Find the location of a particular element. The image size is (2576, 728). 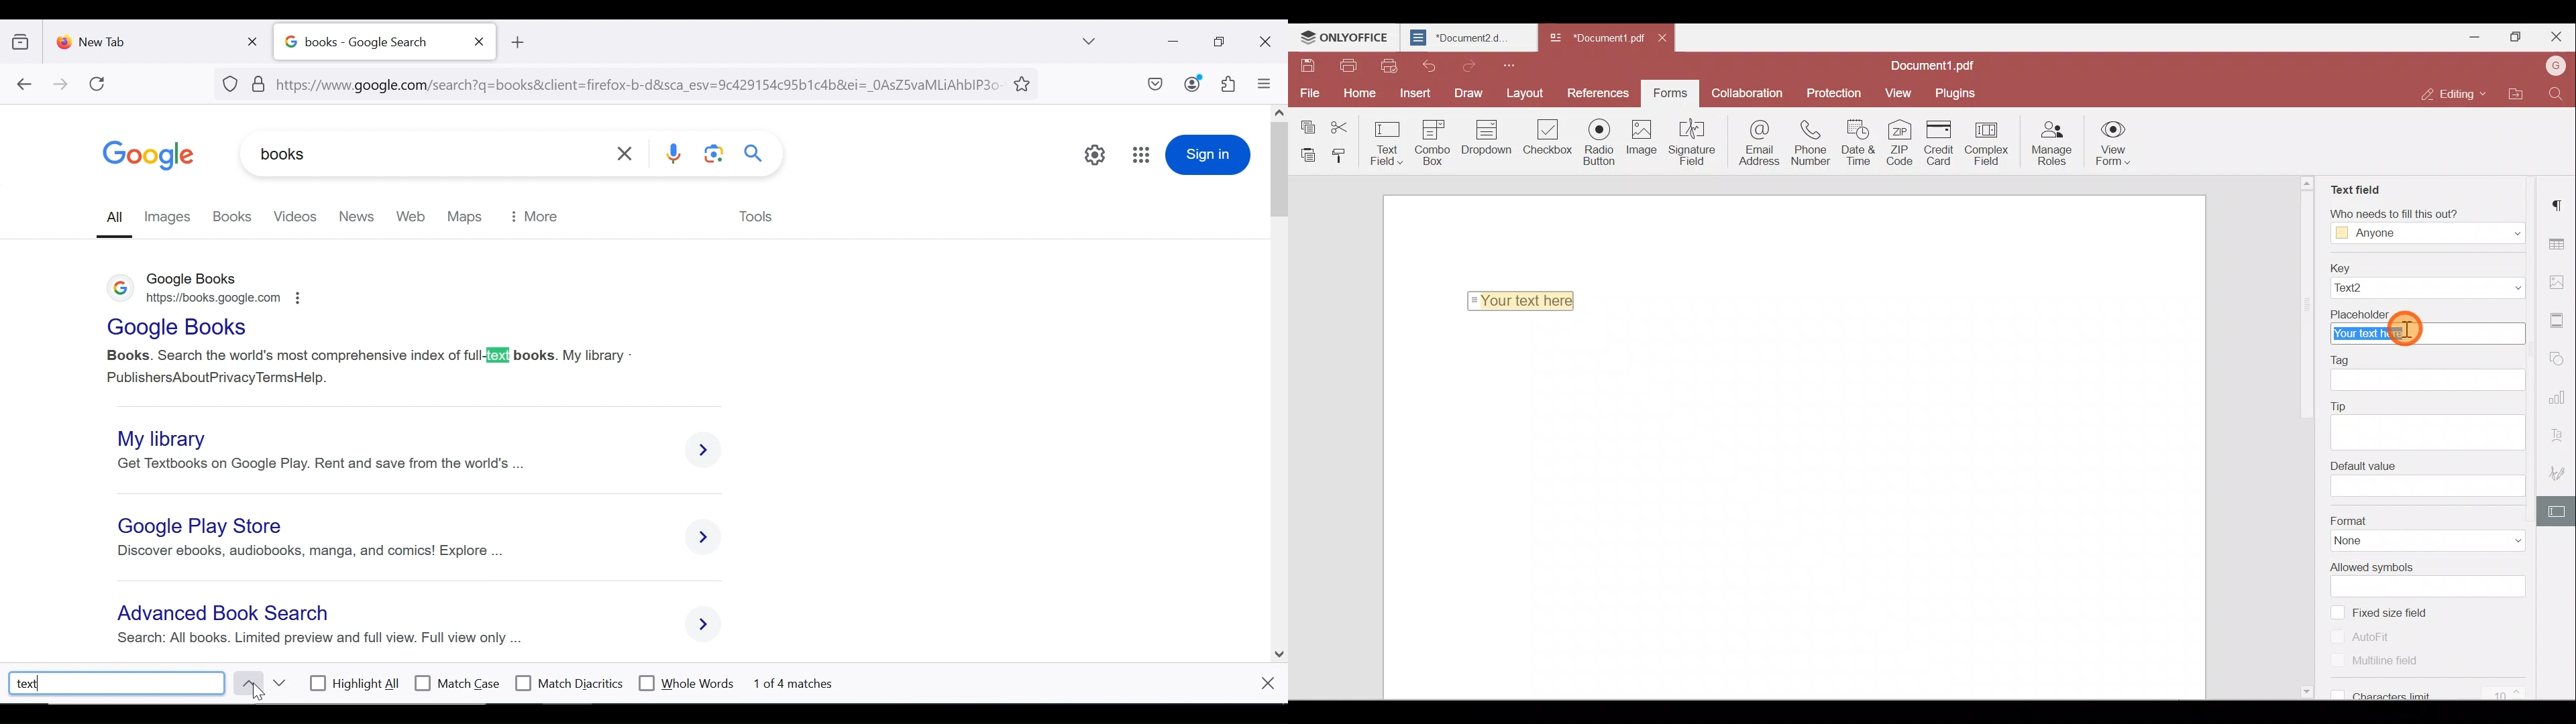

Text field is located at coordinates (2354, 184).